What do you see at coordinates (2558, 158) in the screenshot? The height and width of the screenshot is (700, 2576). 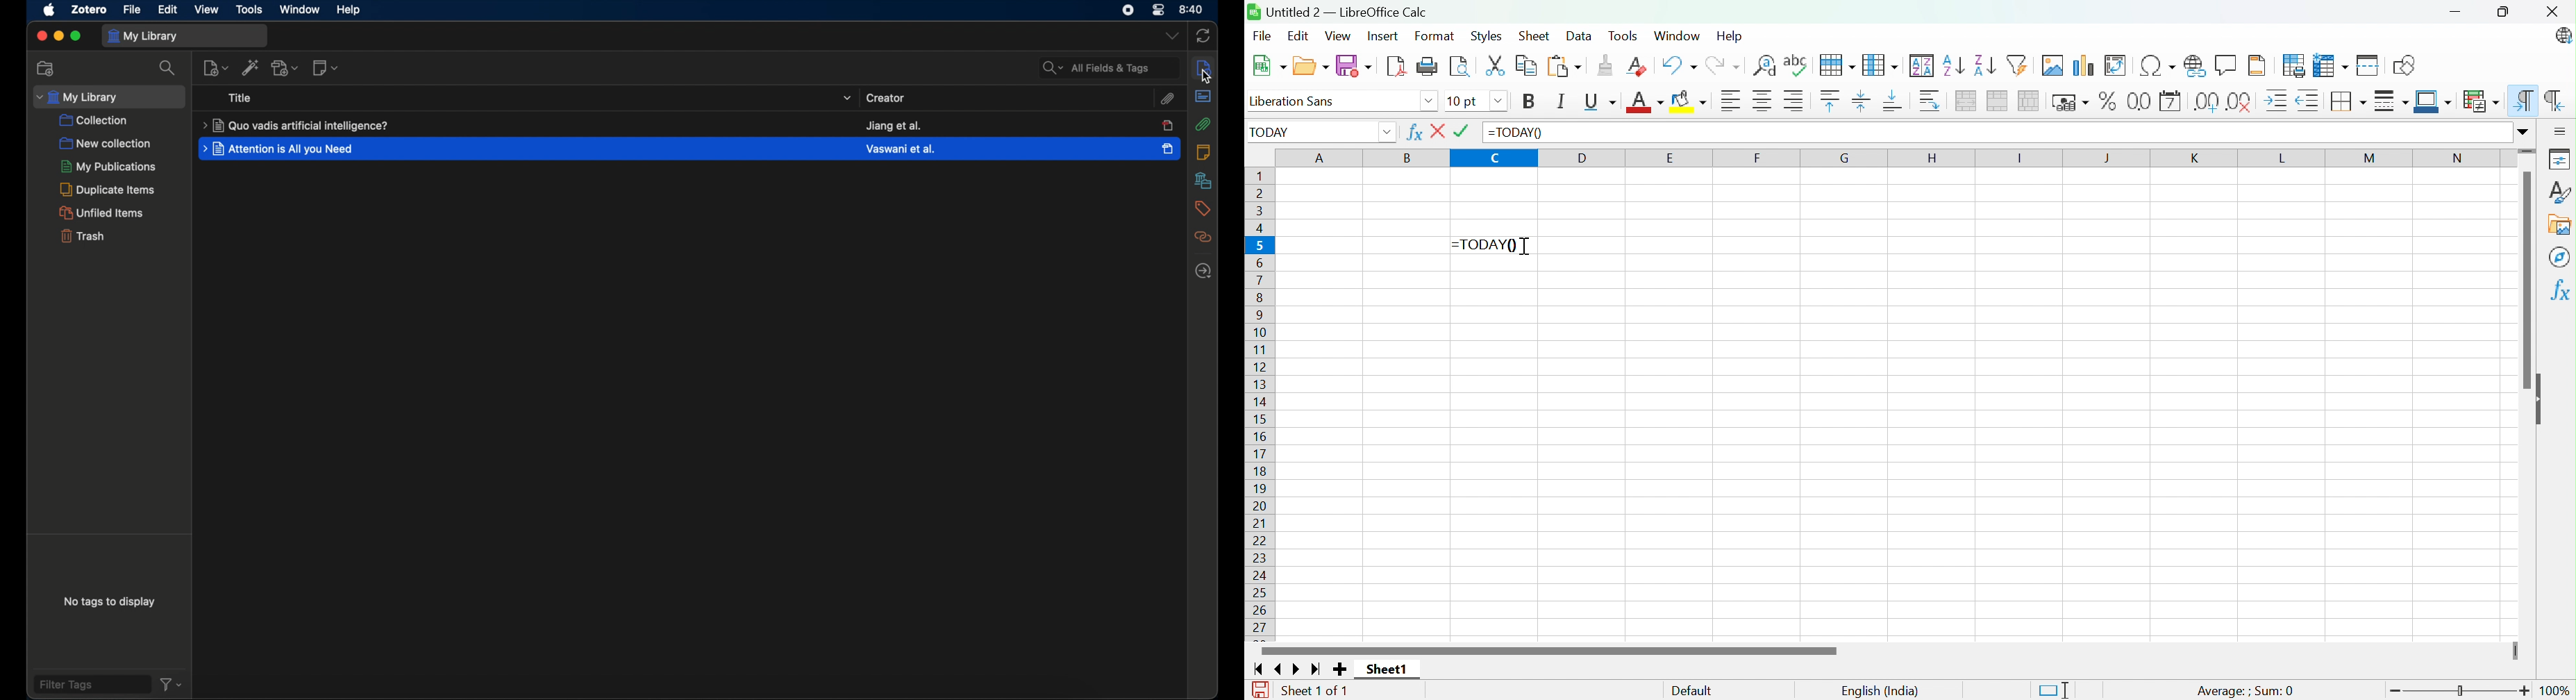 I see `Properties` at bounding box center [2558, 158].